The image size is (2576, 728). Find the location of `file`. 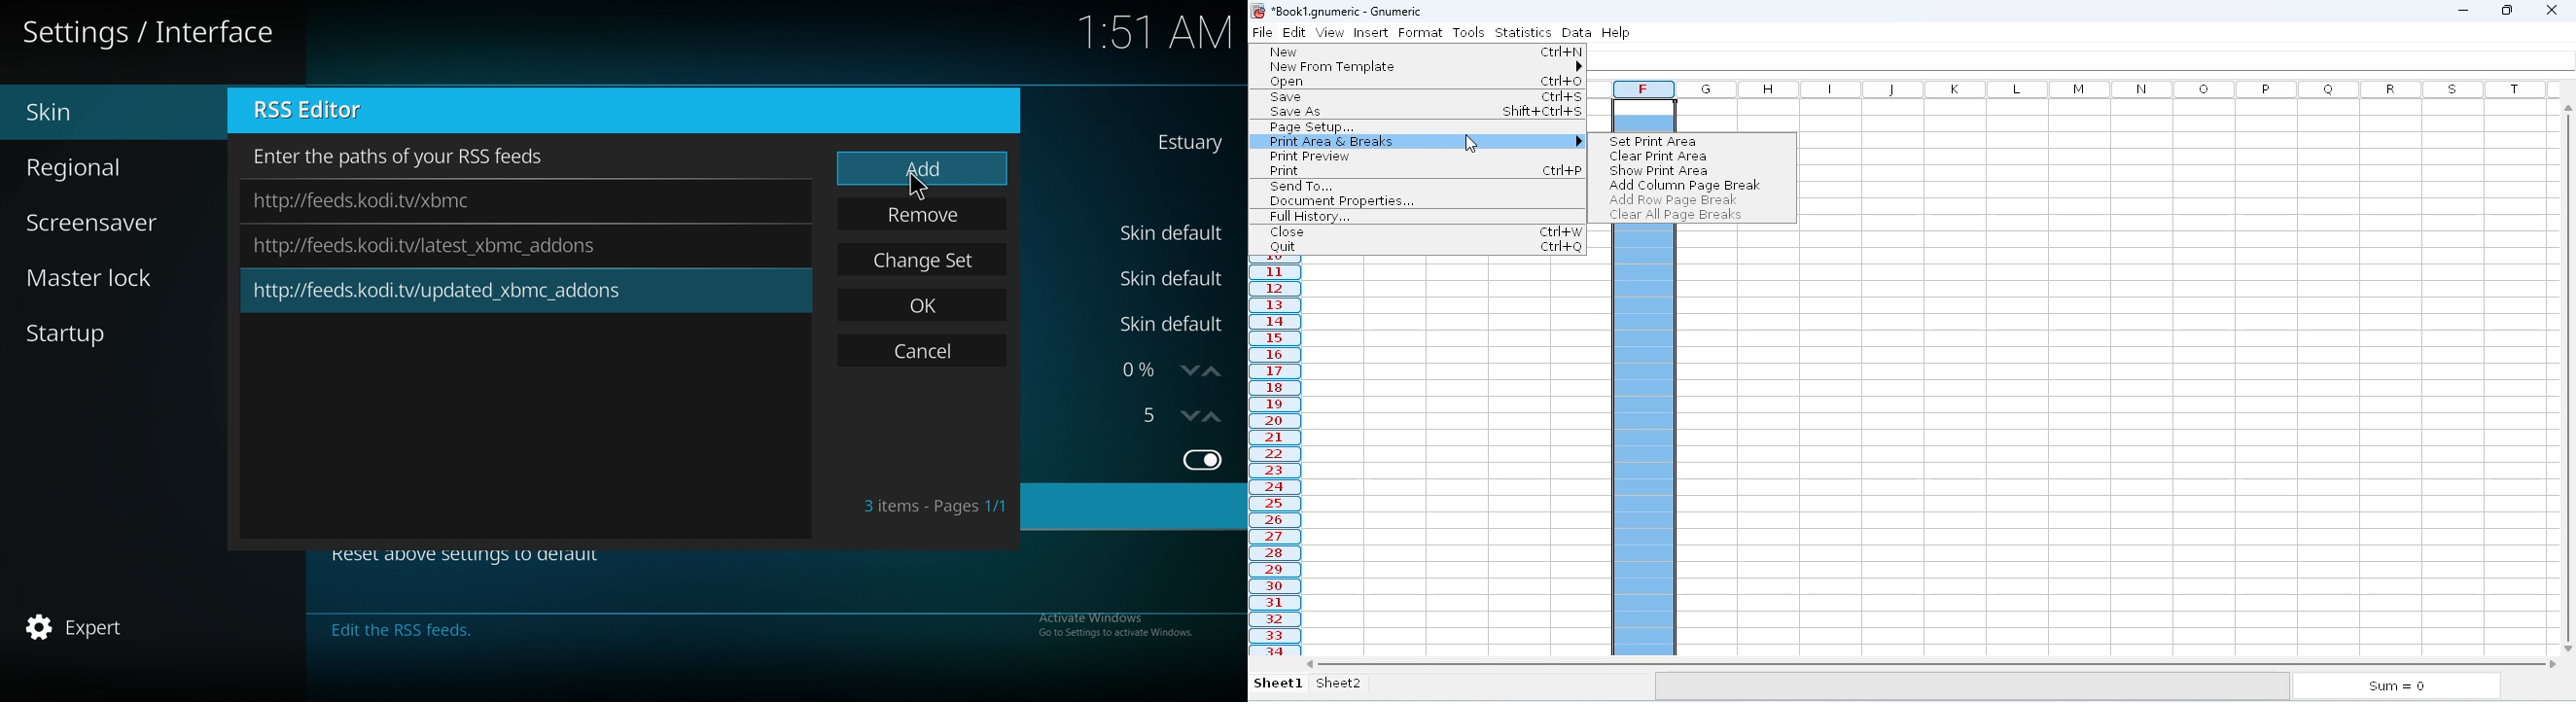

file is located at coordinates (1262, 32).